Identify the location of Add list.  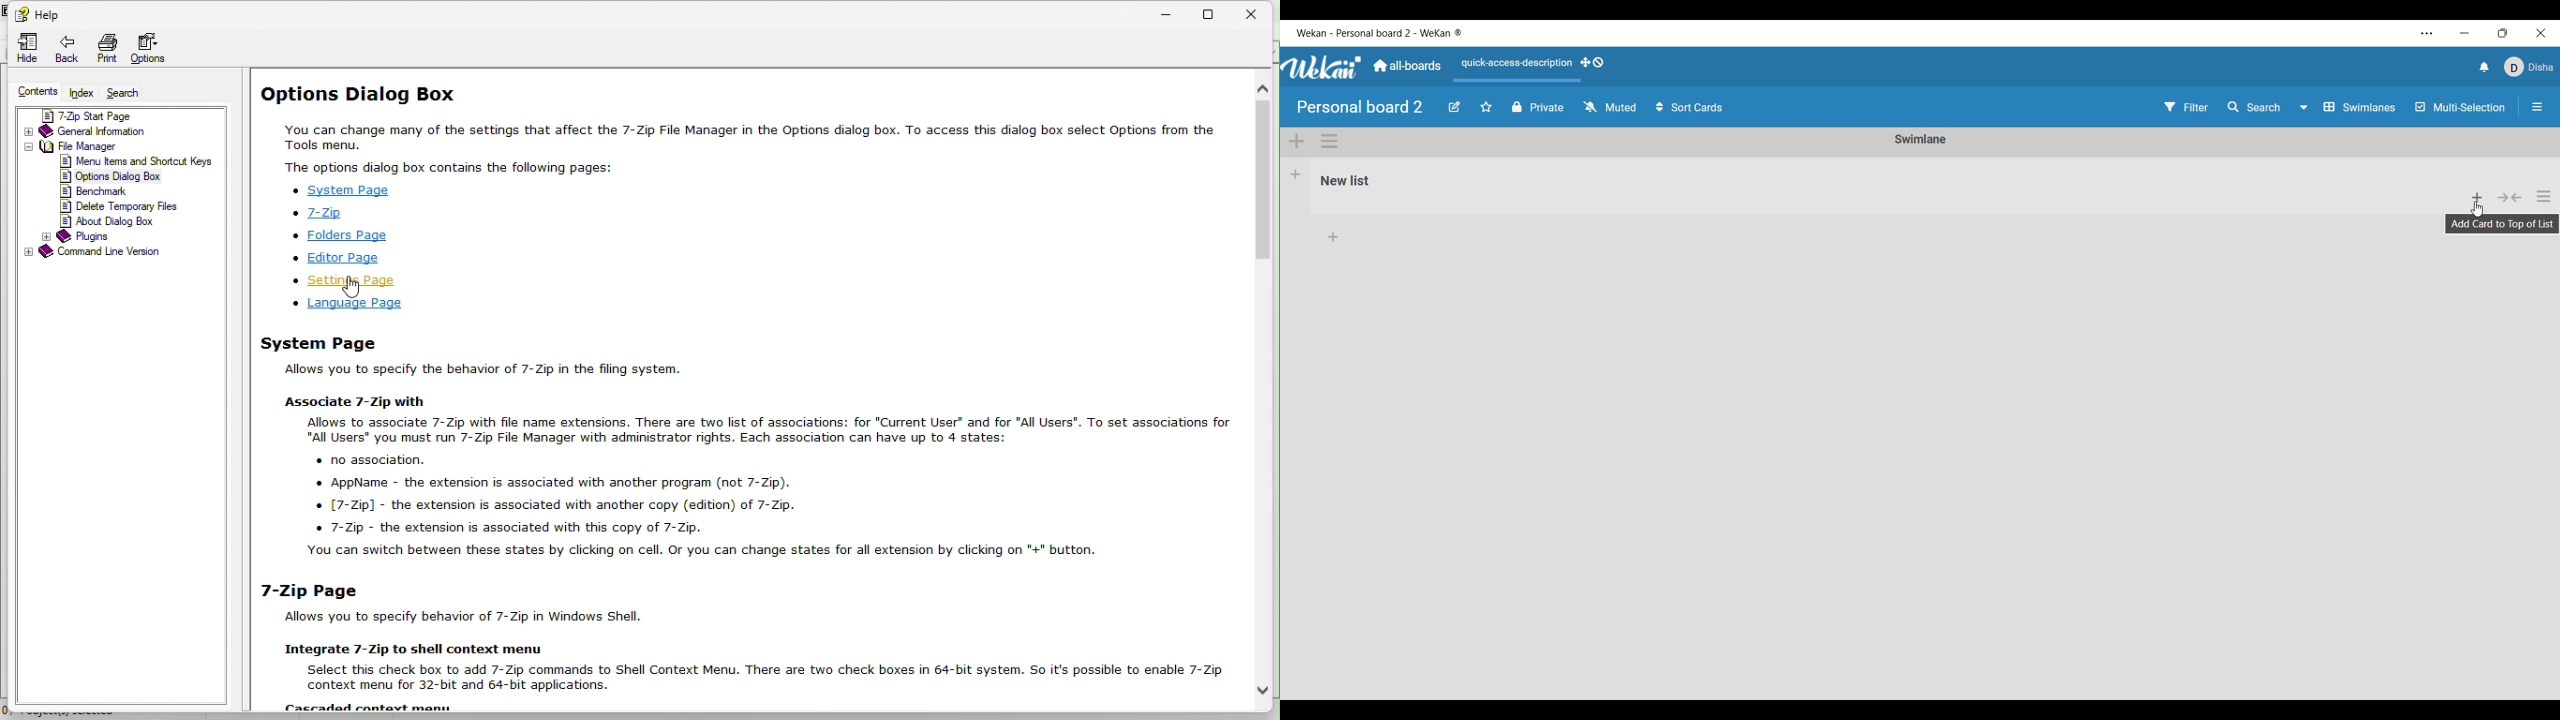
(1296, 174).